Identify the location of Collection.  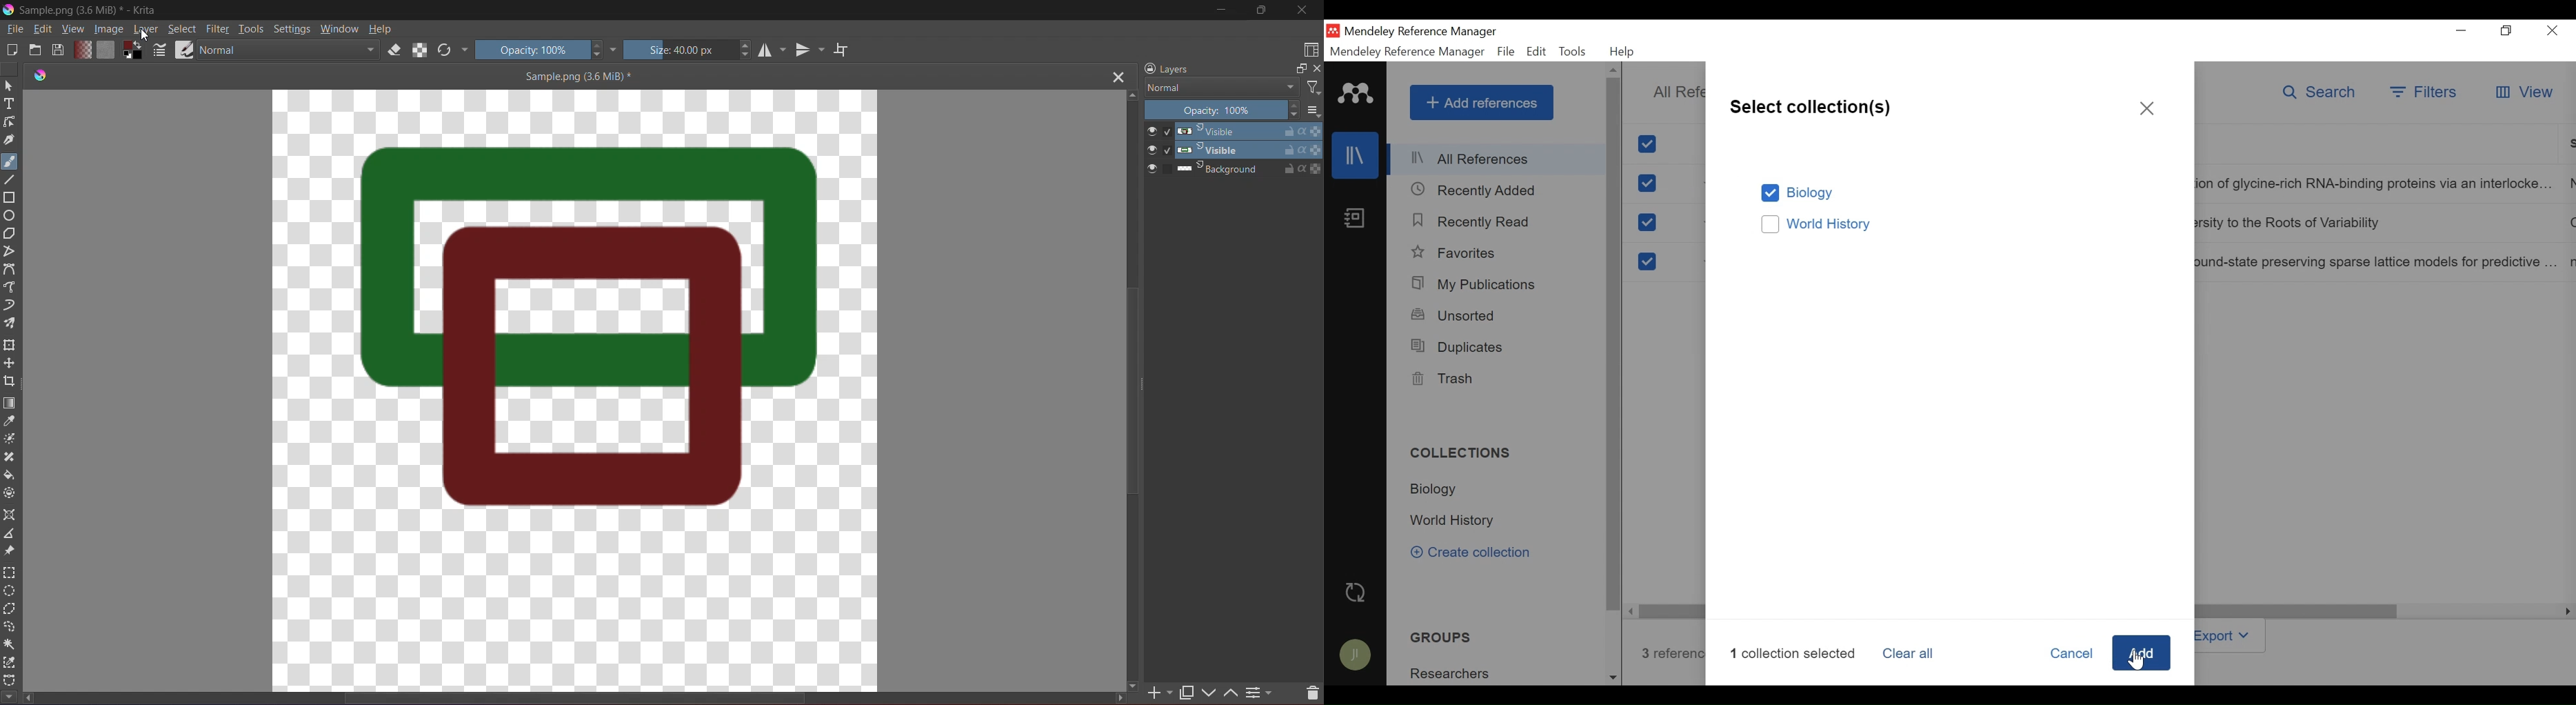
(1439, 490).